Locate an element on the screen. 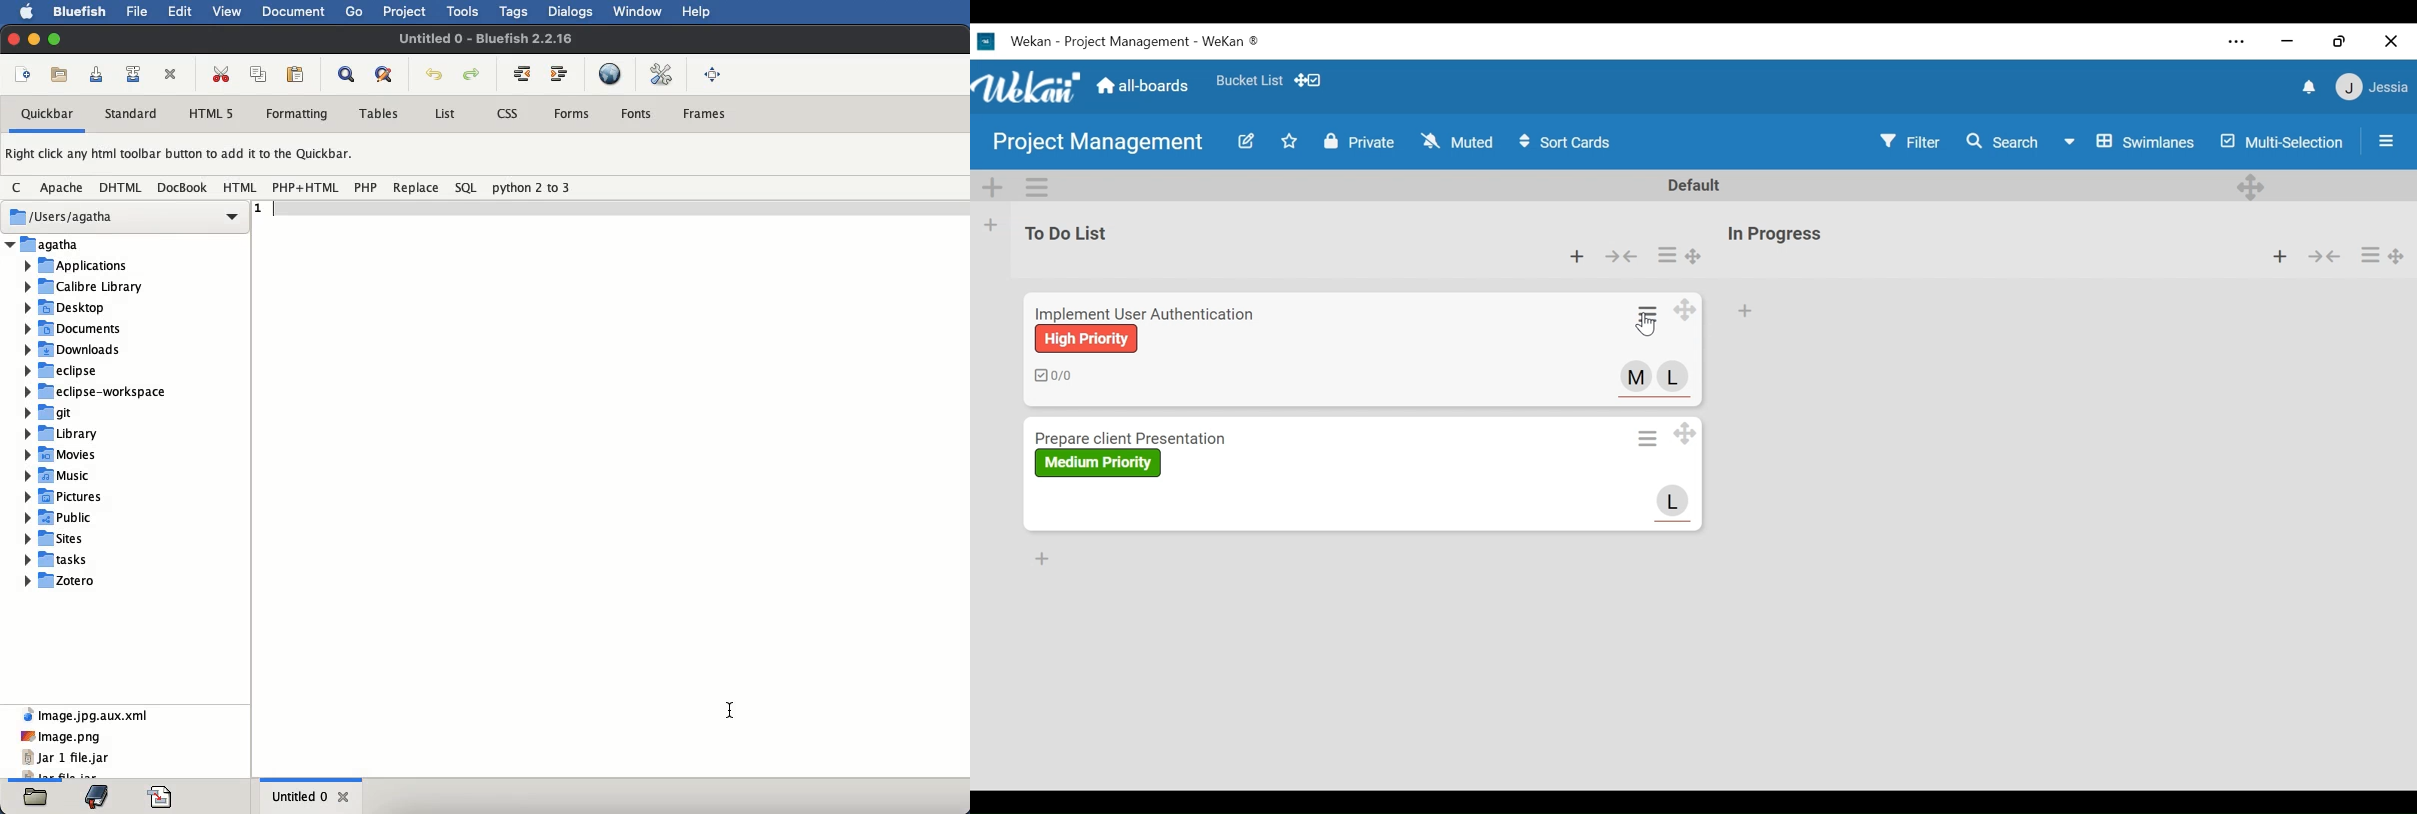 This screenshot has height=840, width=2436. save current file is located at coordinates (101, 75).